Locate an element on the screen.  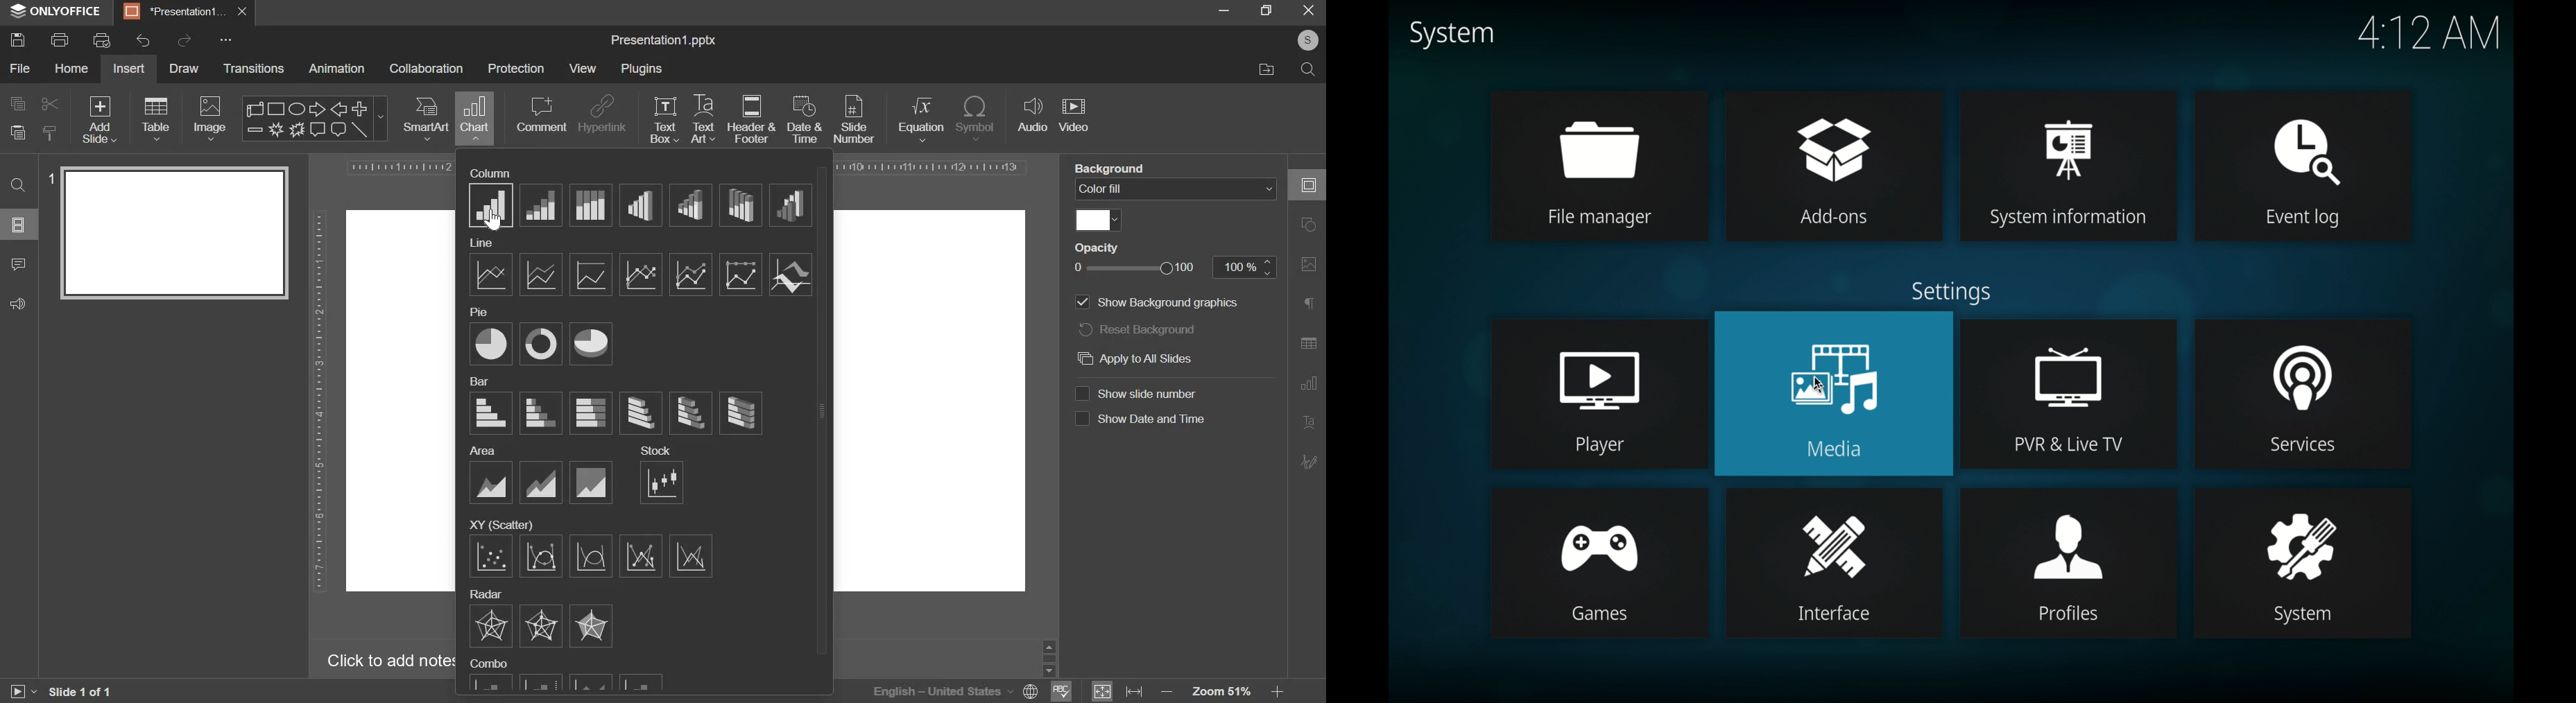
start slide show is located at coordinates (22, 692).